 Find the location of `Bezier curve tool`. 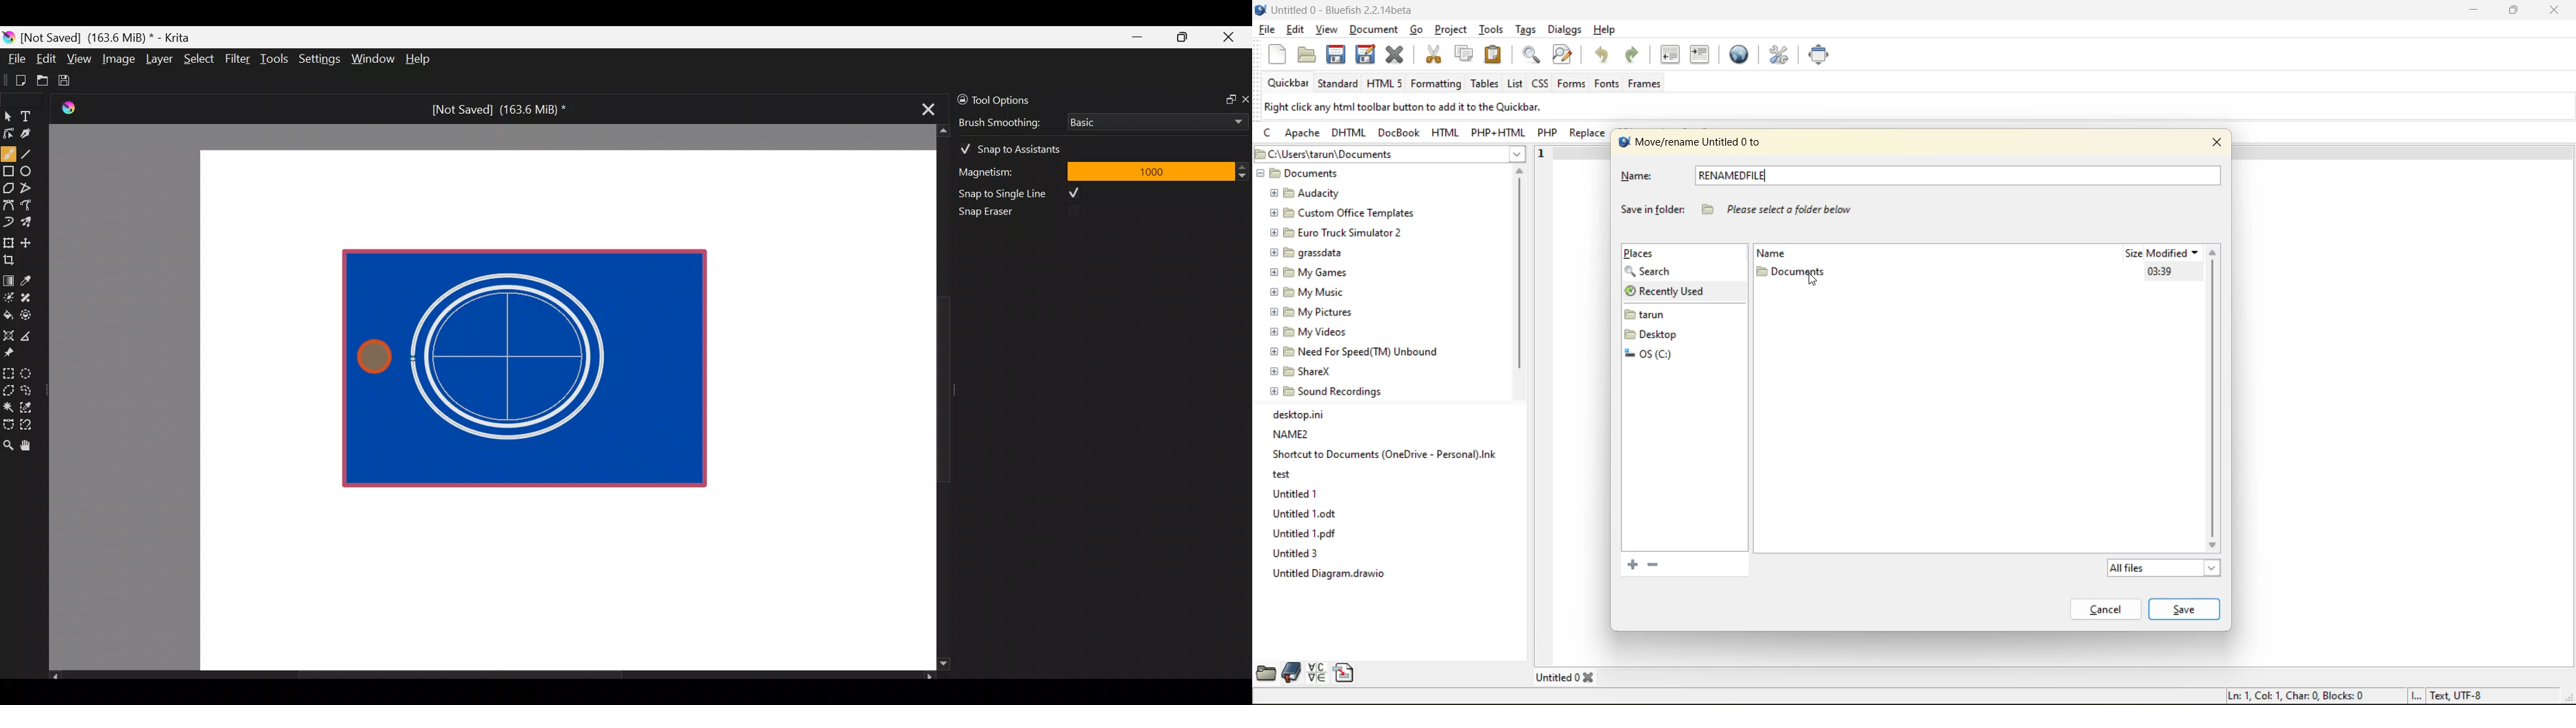

Bezier curve tool is located at coordinates (8, 206).